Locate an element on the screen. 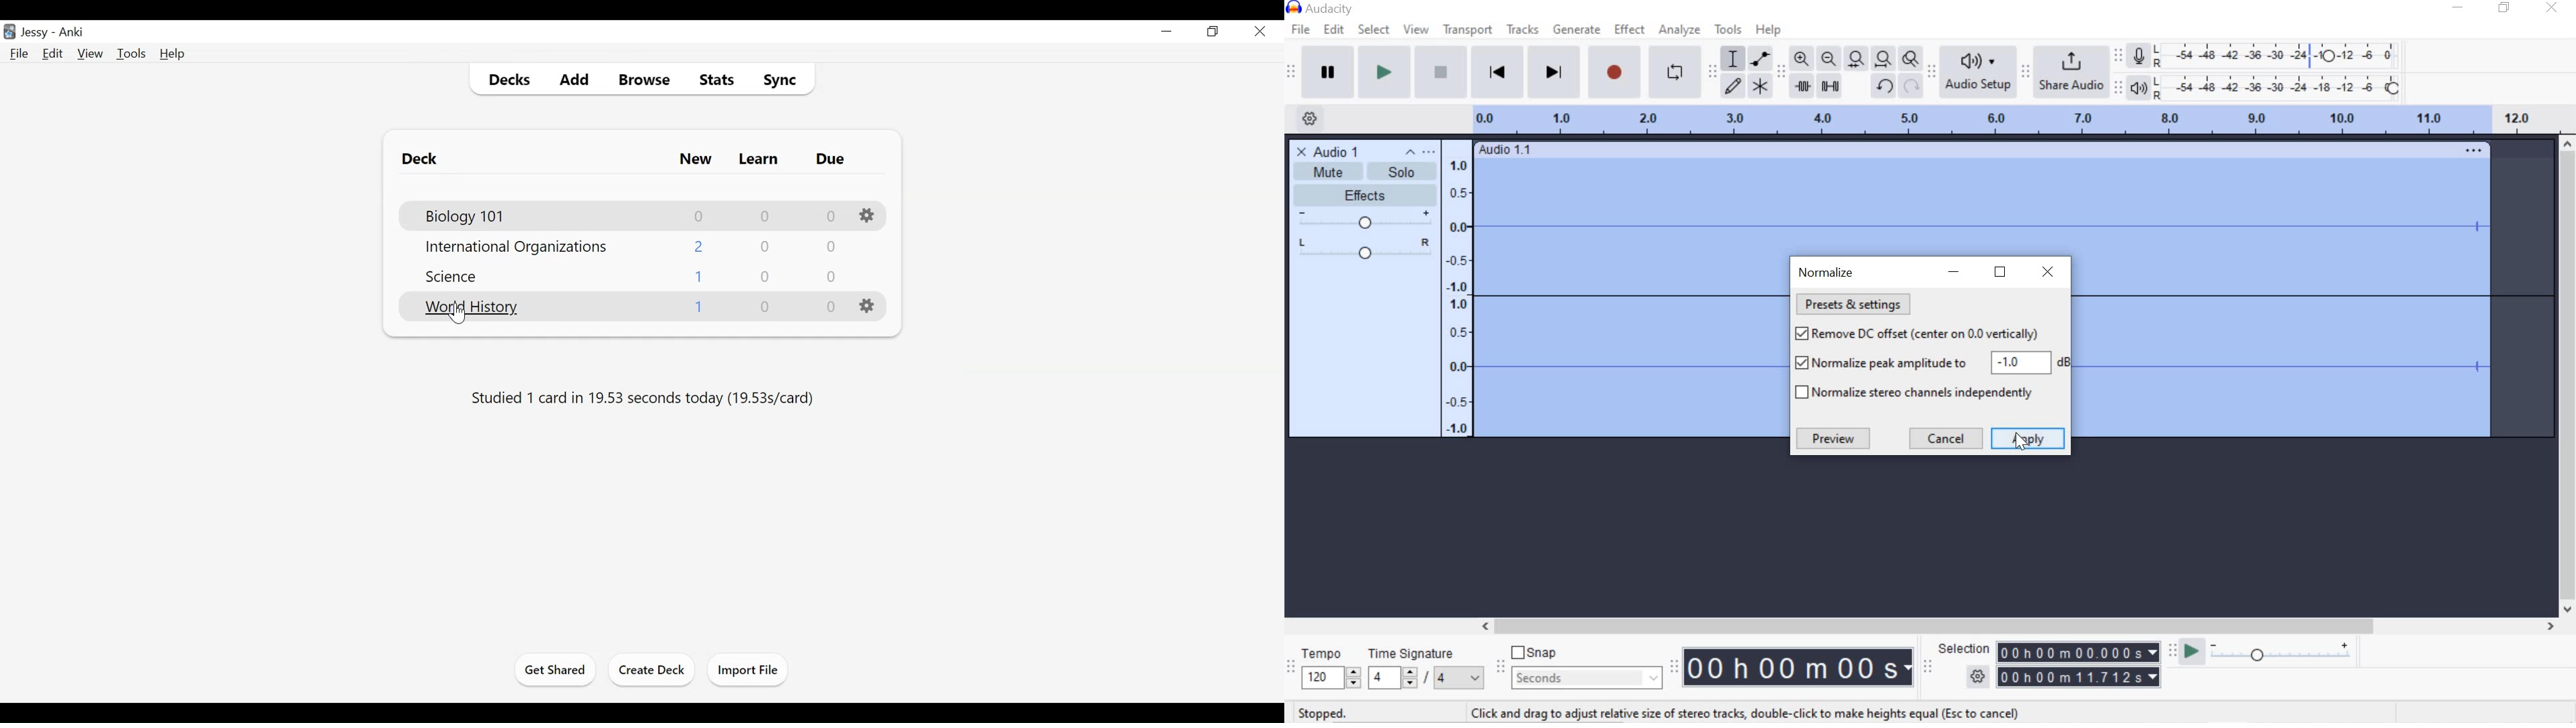 This screenshot has width=2576, height=728. apply is located at coordinates (2030, 438).